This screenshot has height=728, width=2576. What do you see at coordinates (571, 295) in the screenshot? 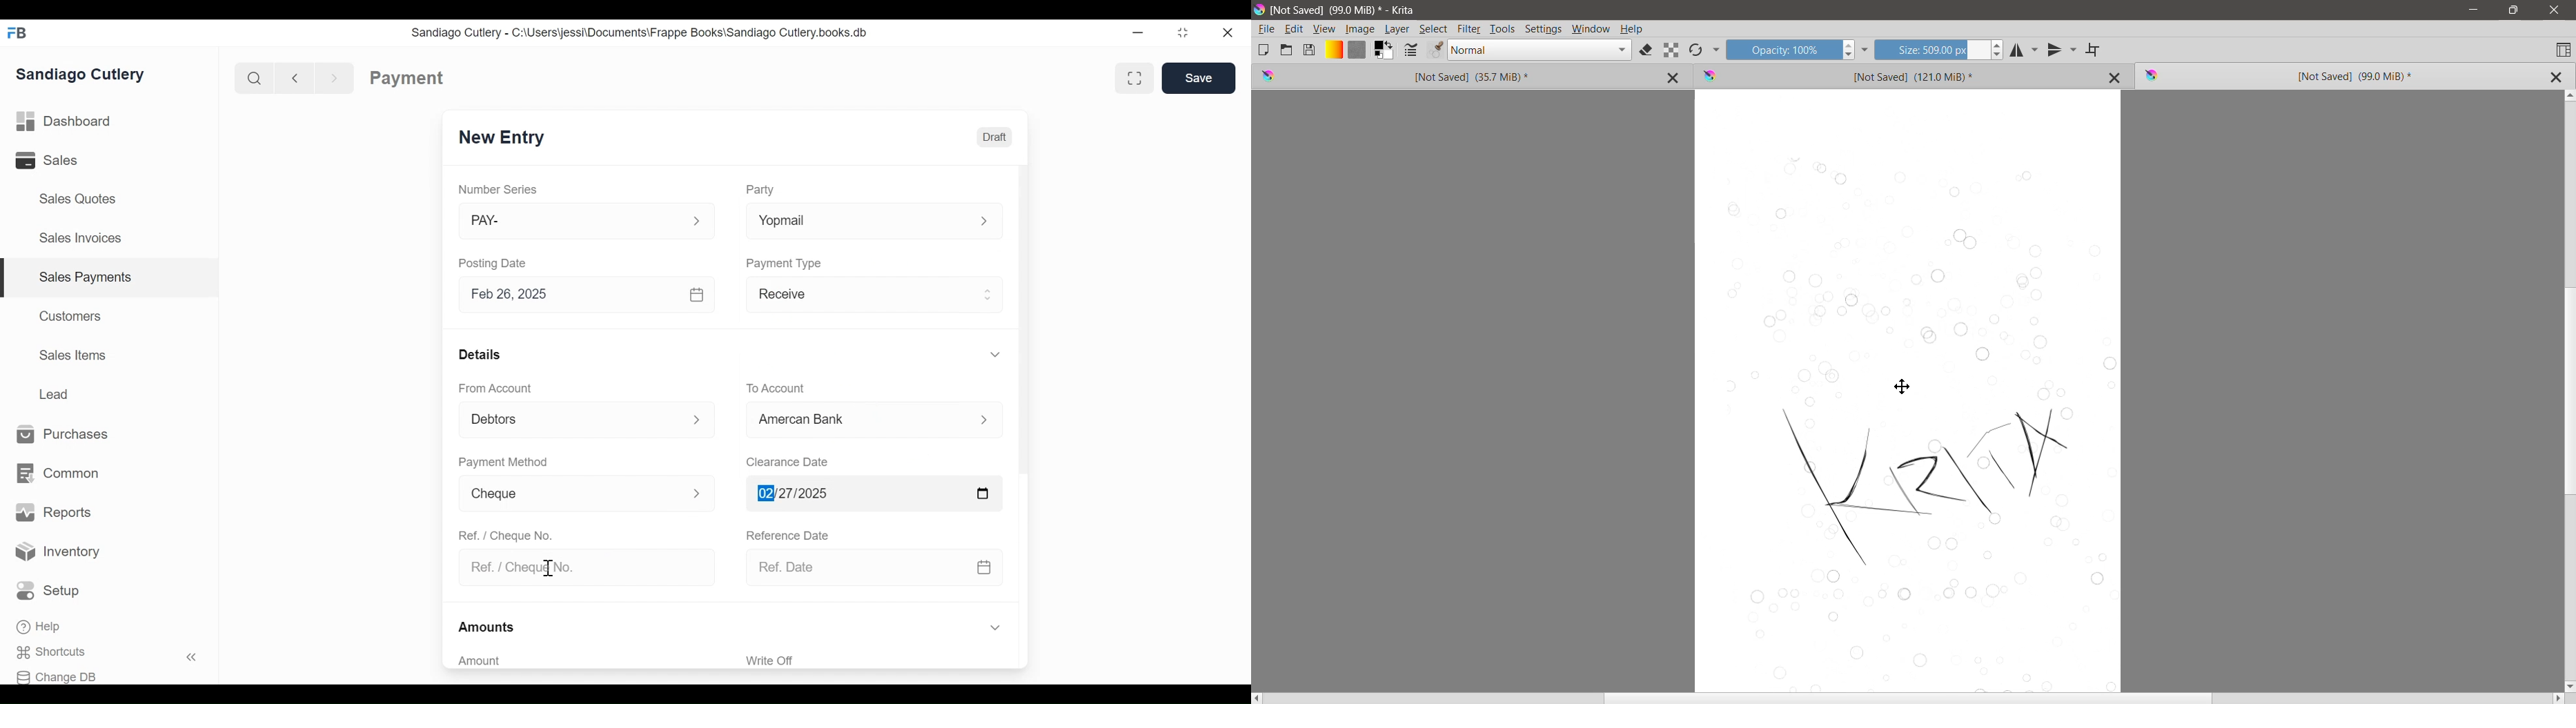
I see `Feb 26, 2025 ` at bounding box center [571, 295].